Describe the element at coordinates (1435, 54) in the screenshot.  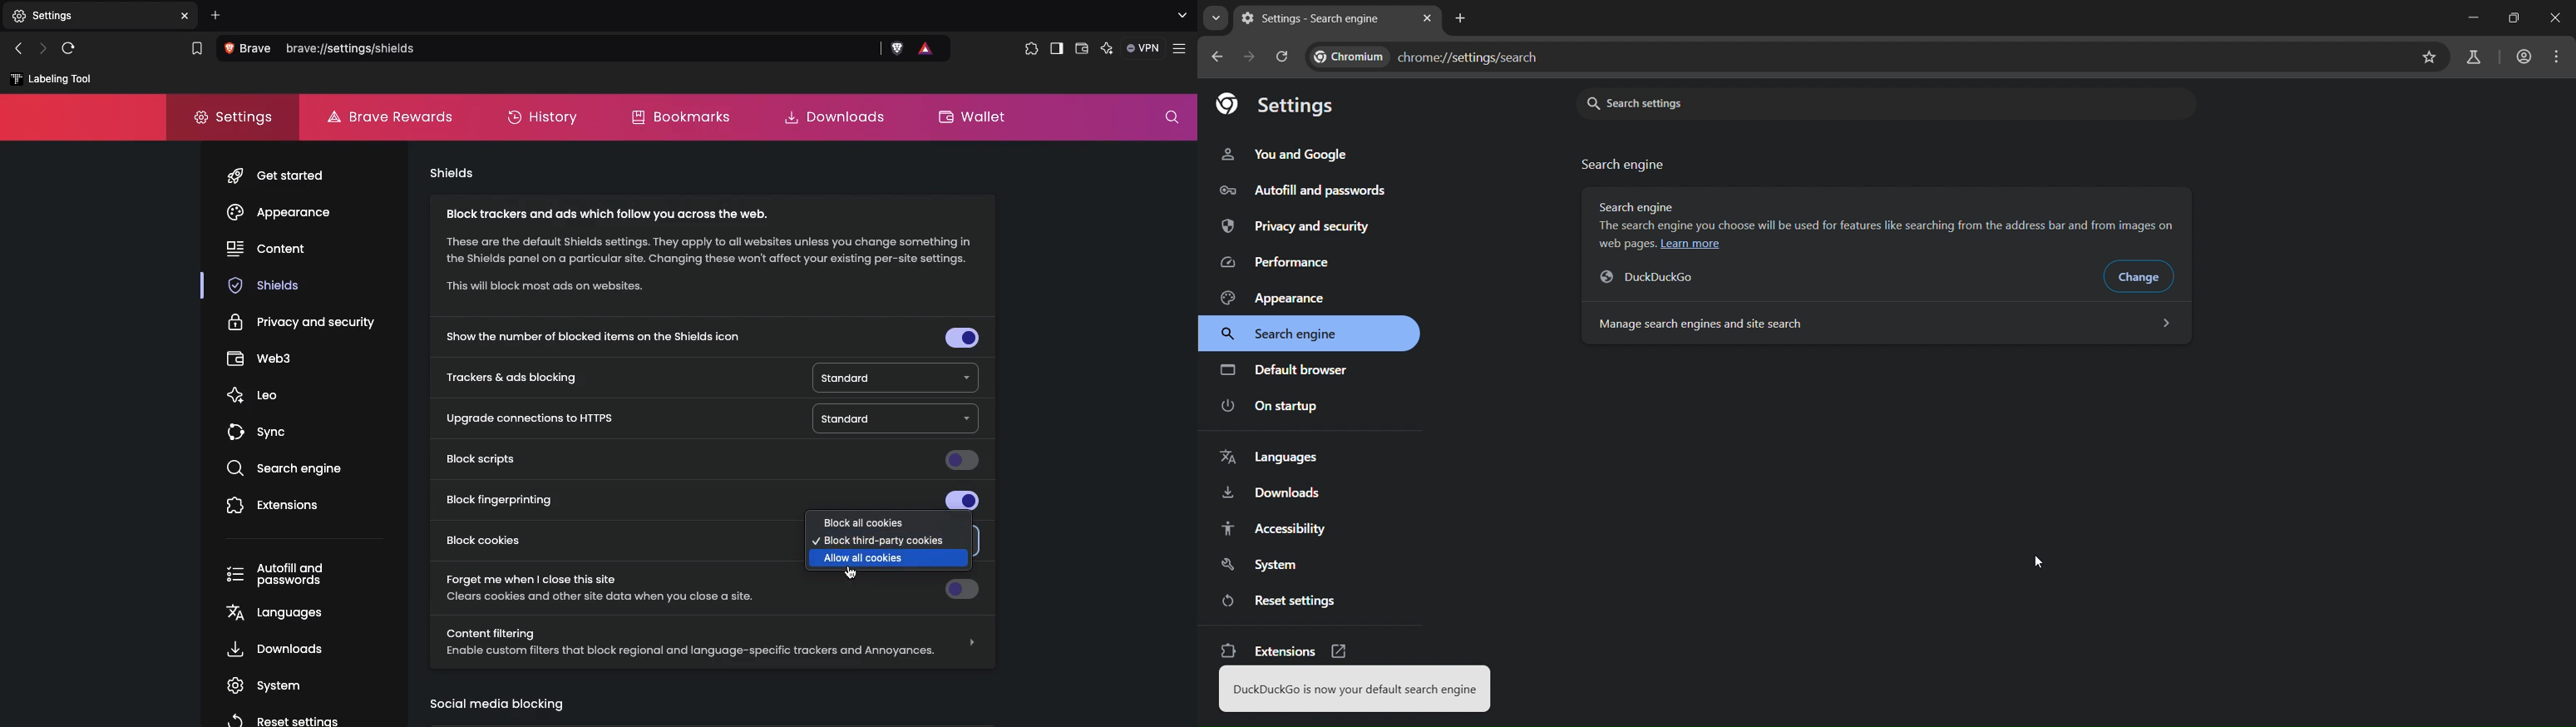
I see `chrome://settings/search` at that location.